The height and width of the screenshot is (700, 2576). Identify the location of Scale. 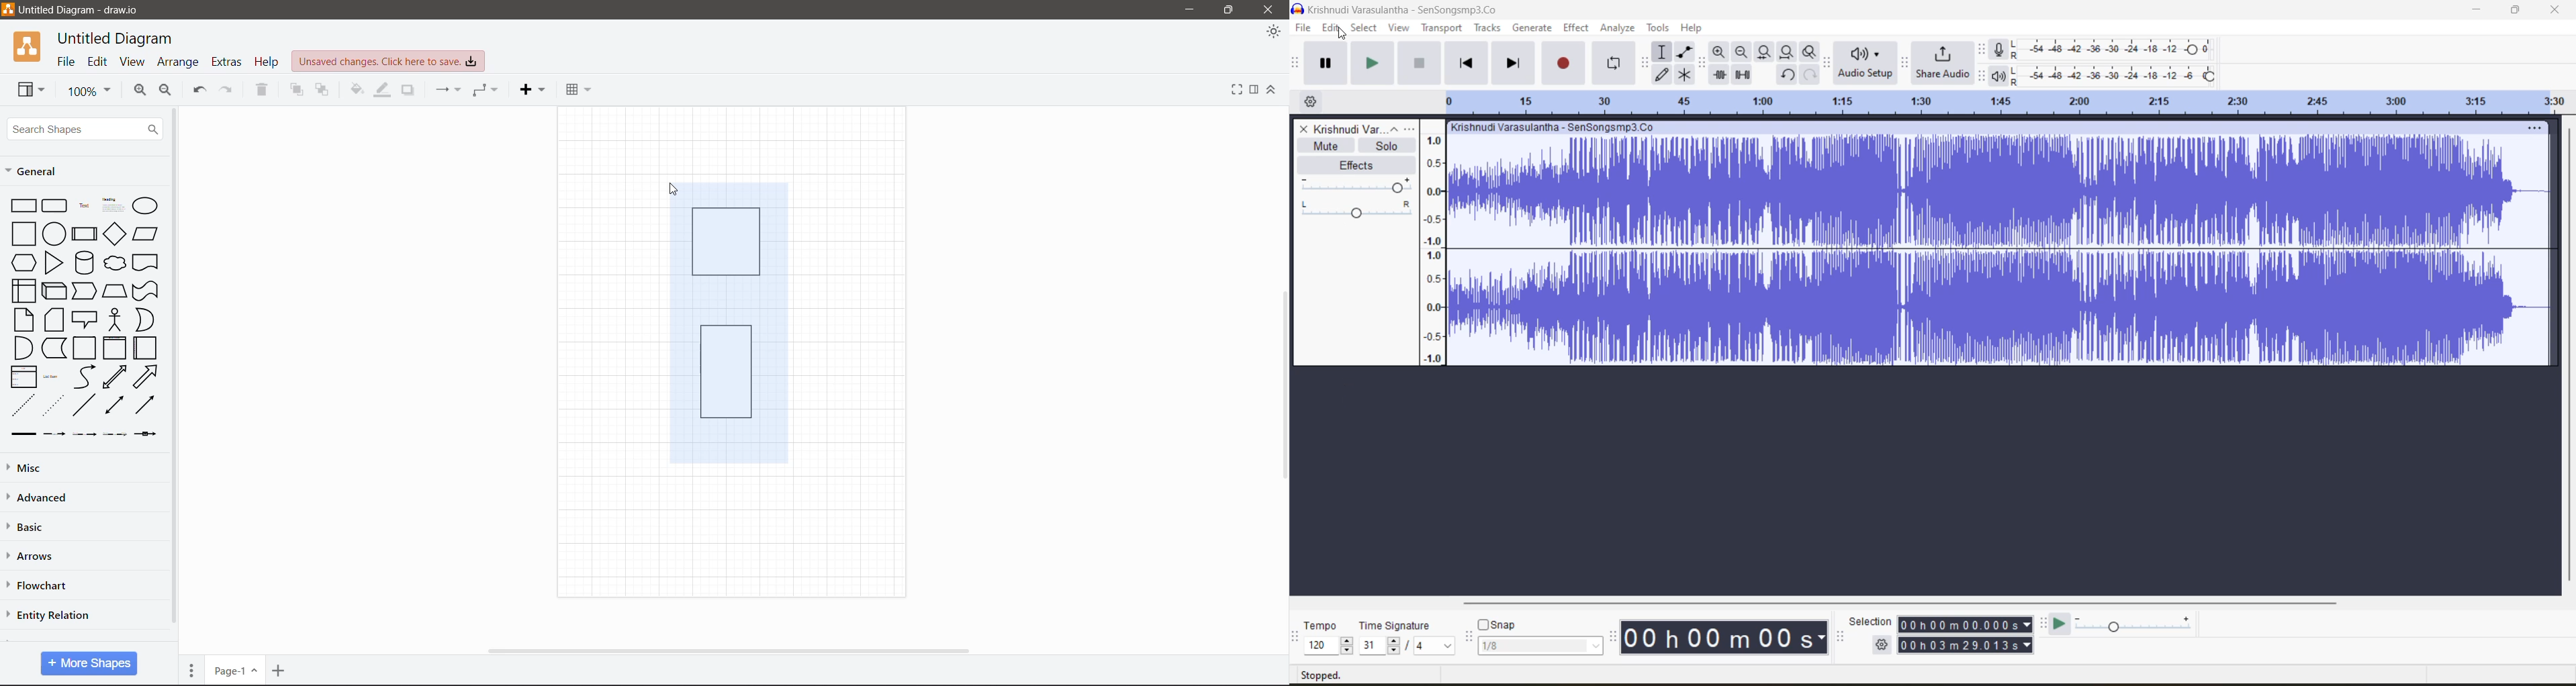
(2006, 101).